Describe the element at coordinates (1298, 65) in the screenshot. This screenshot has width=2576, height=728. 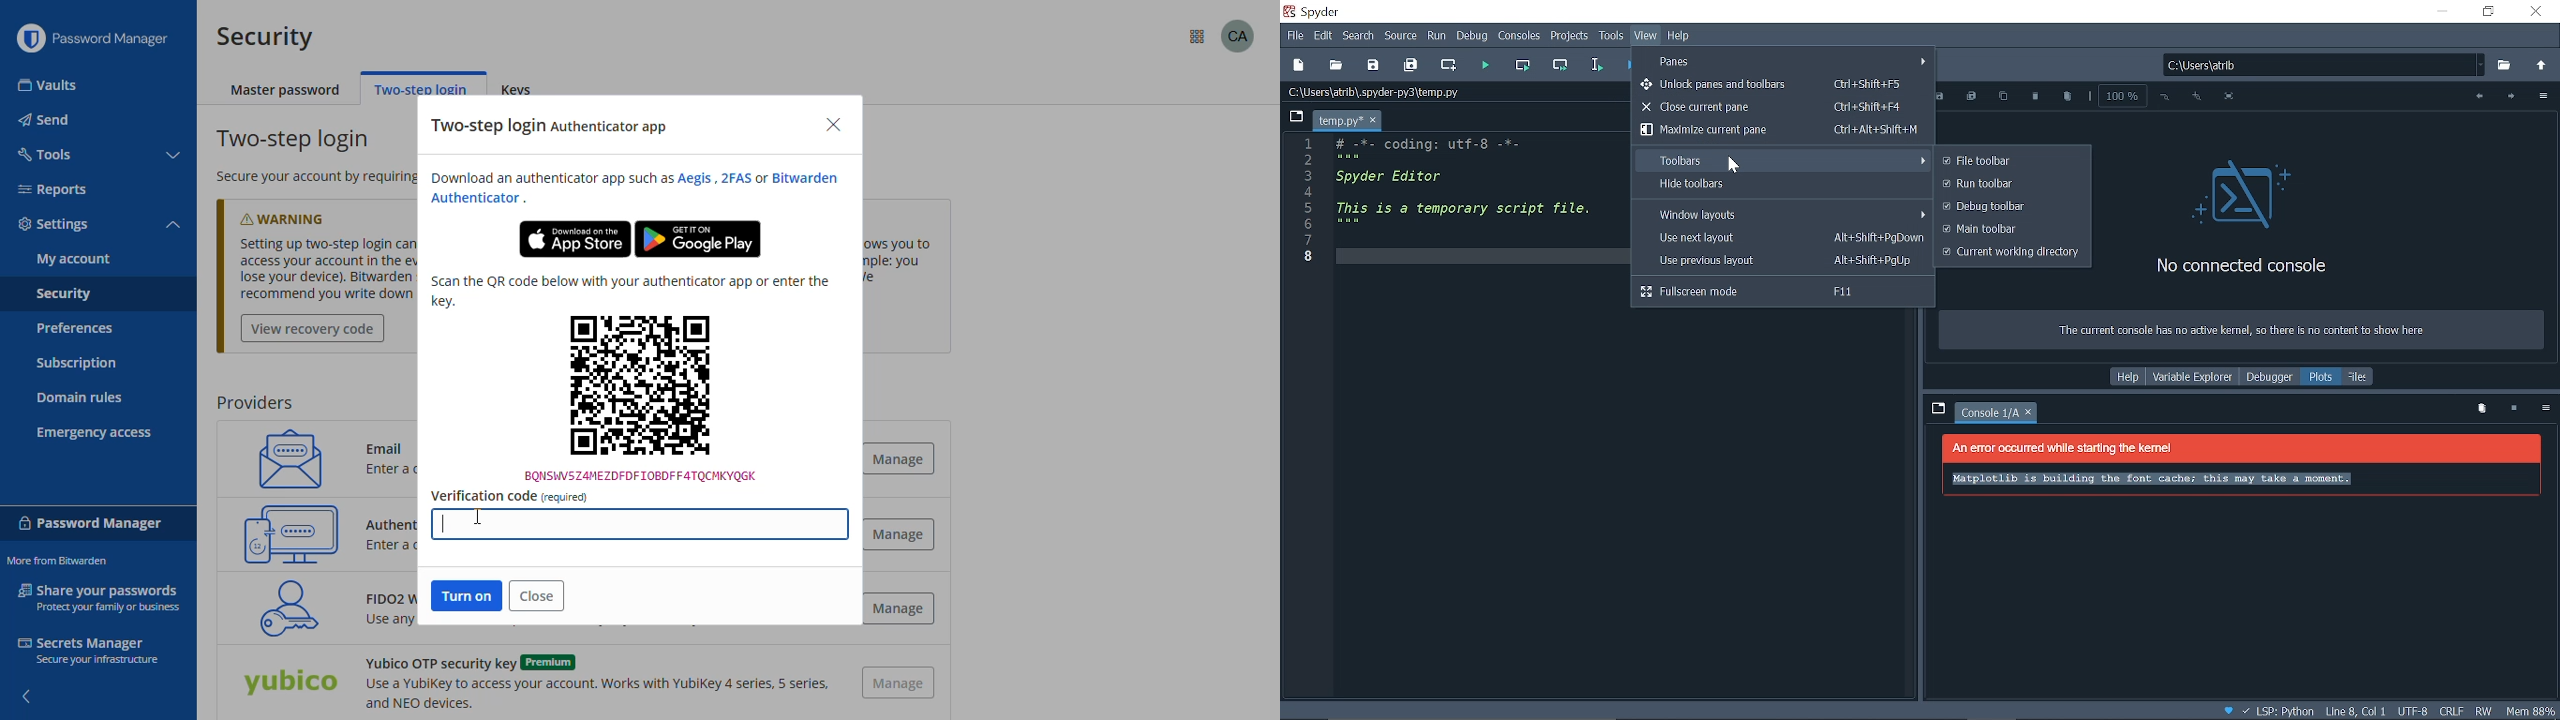
I see `New` at that location.